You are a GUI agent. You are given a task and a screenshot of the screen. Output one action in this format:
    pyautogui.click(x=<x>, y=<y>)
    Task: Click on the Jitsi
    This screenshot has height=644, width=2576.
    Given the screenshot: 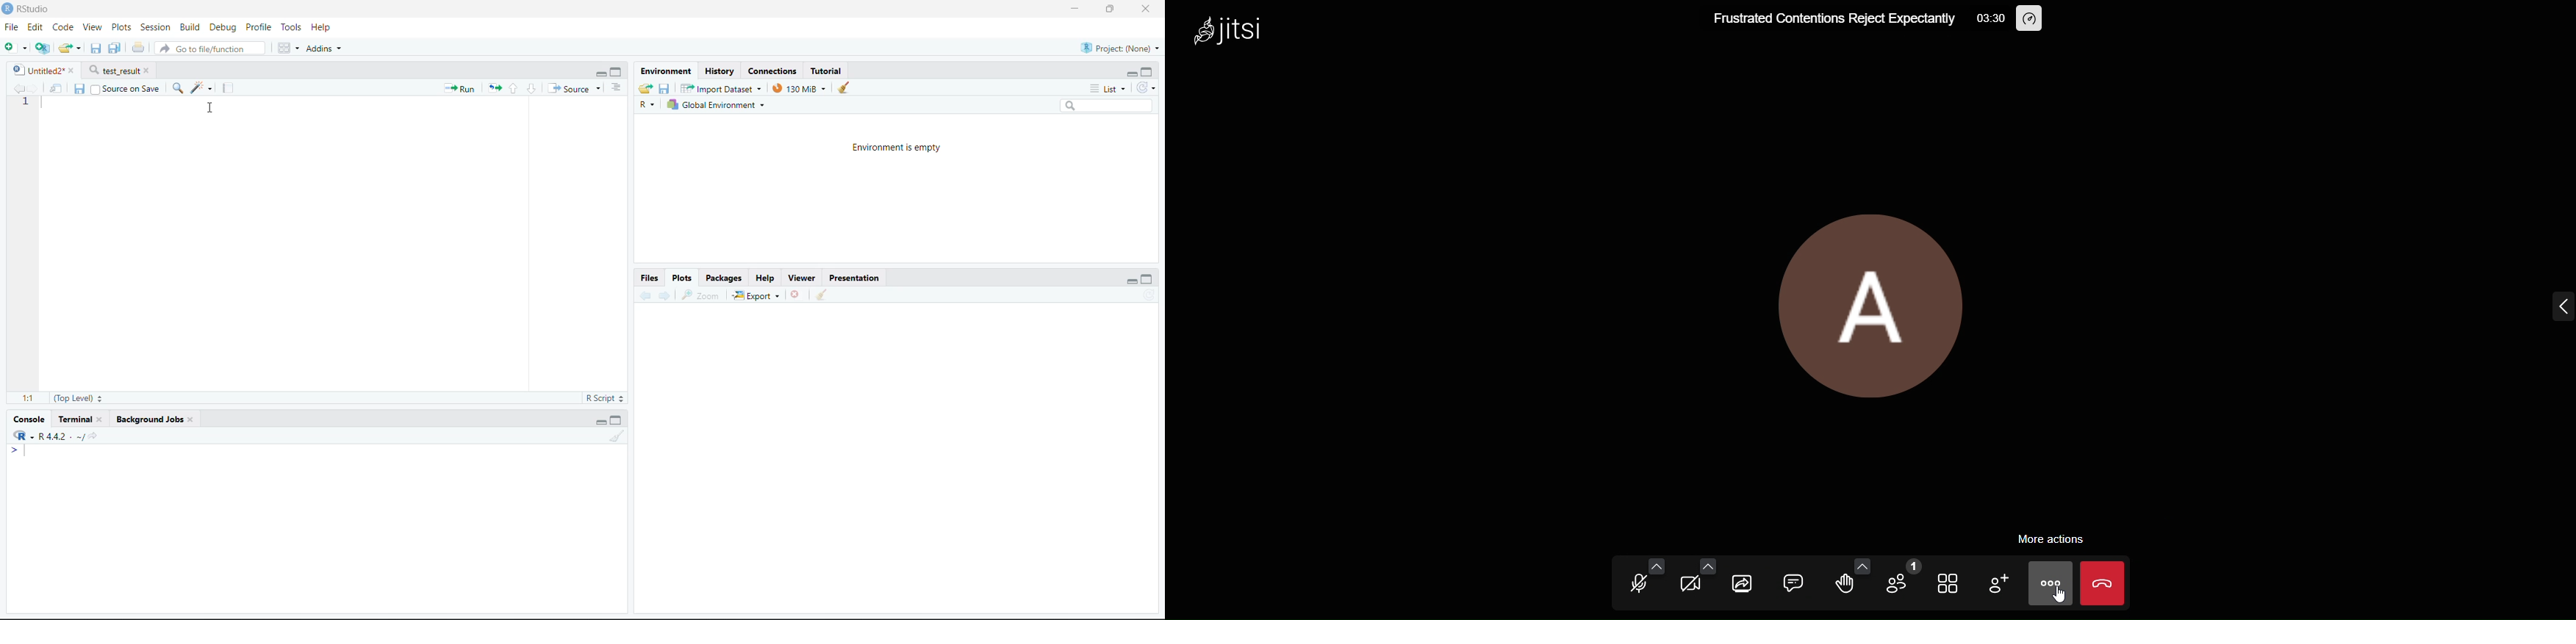 What is the action you would take?
    pyautogui.click(x=1246, y=35)
    